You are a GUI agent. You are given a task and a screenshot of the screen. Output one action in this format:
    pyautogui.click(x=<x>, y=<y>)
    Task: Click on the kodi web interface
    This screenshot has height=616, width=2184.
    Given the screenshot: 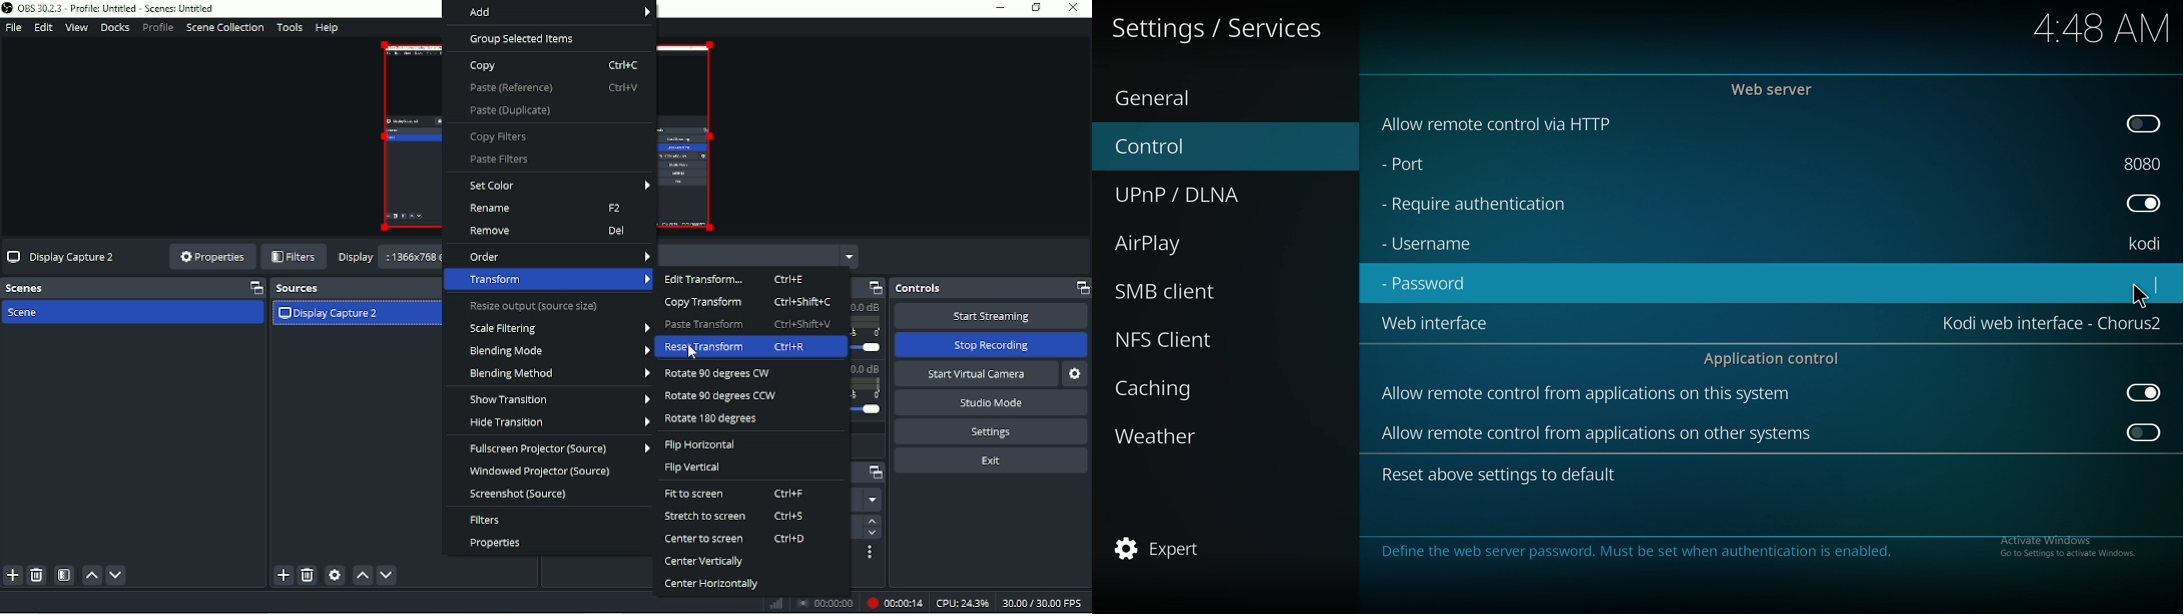 What is the action you would take?
    pyautogui.click(x=2052, y=323)
    